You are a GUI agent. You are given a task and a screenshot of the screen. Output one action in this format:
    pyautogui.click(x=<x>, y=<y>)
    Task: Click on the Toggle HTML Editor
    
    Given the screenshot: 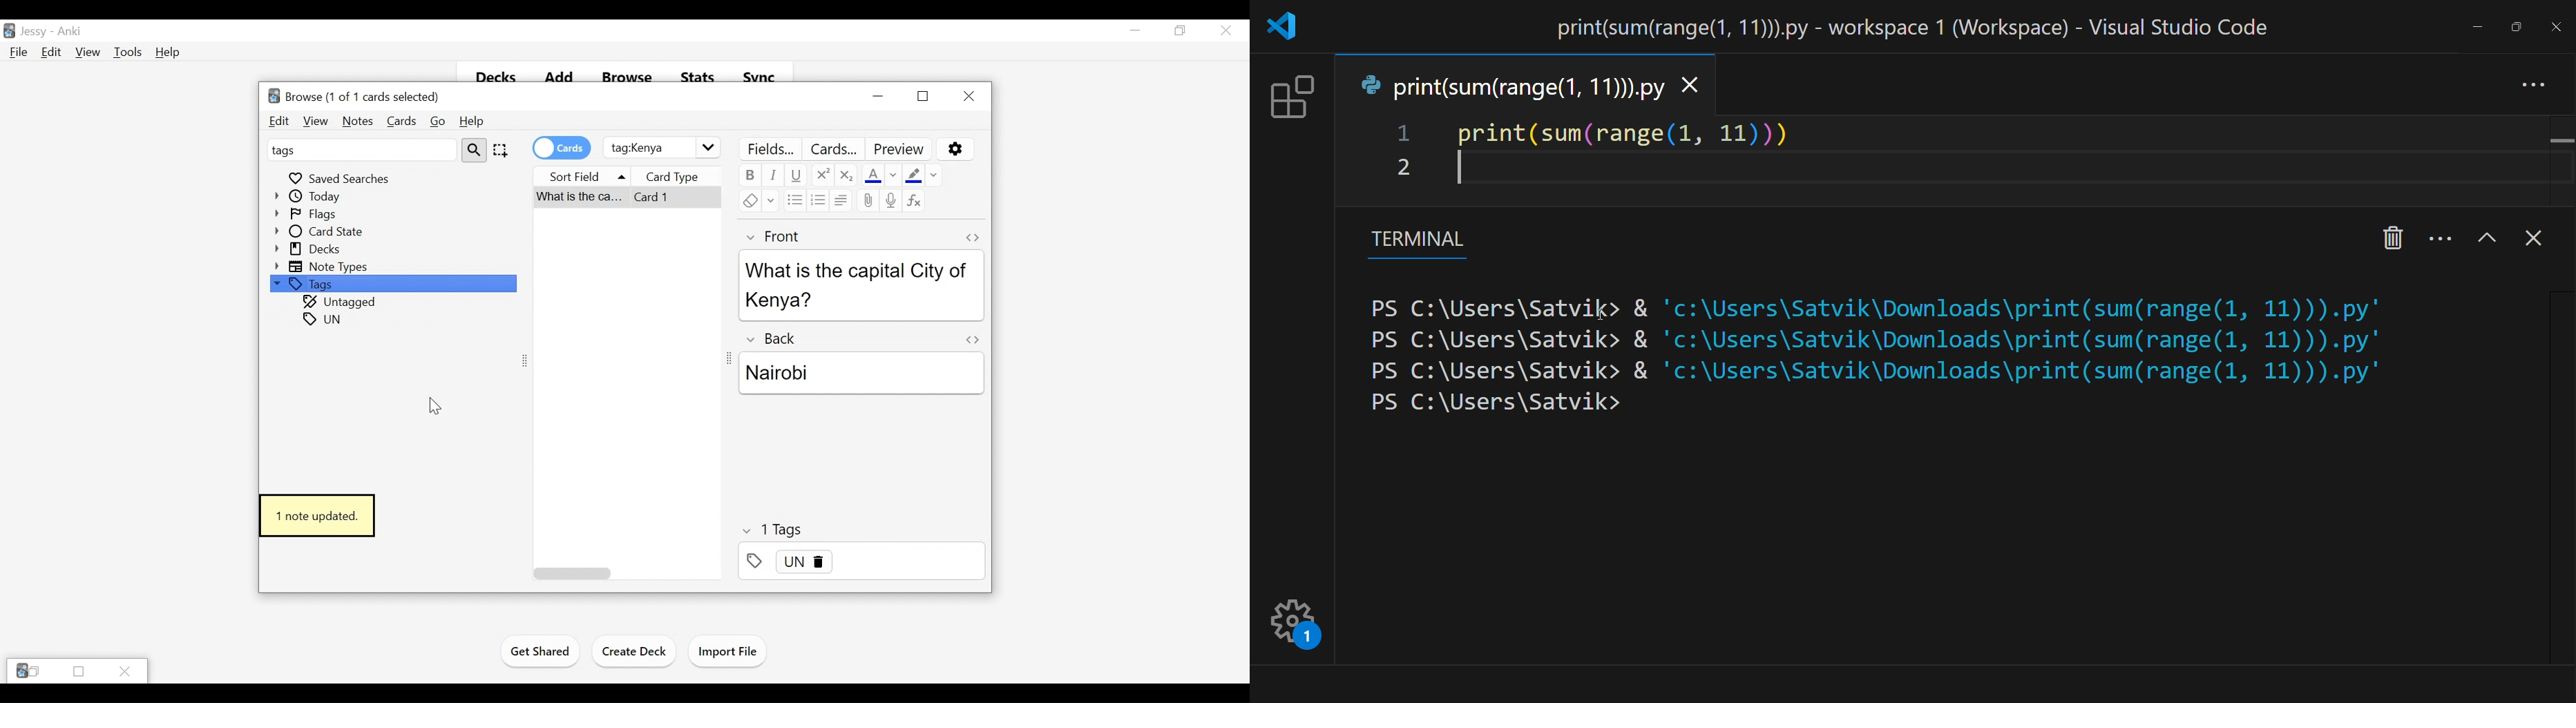 What is the action you would take?
    pyautogui.click(x=972, y=339)
    